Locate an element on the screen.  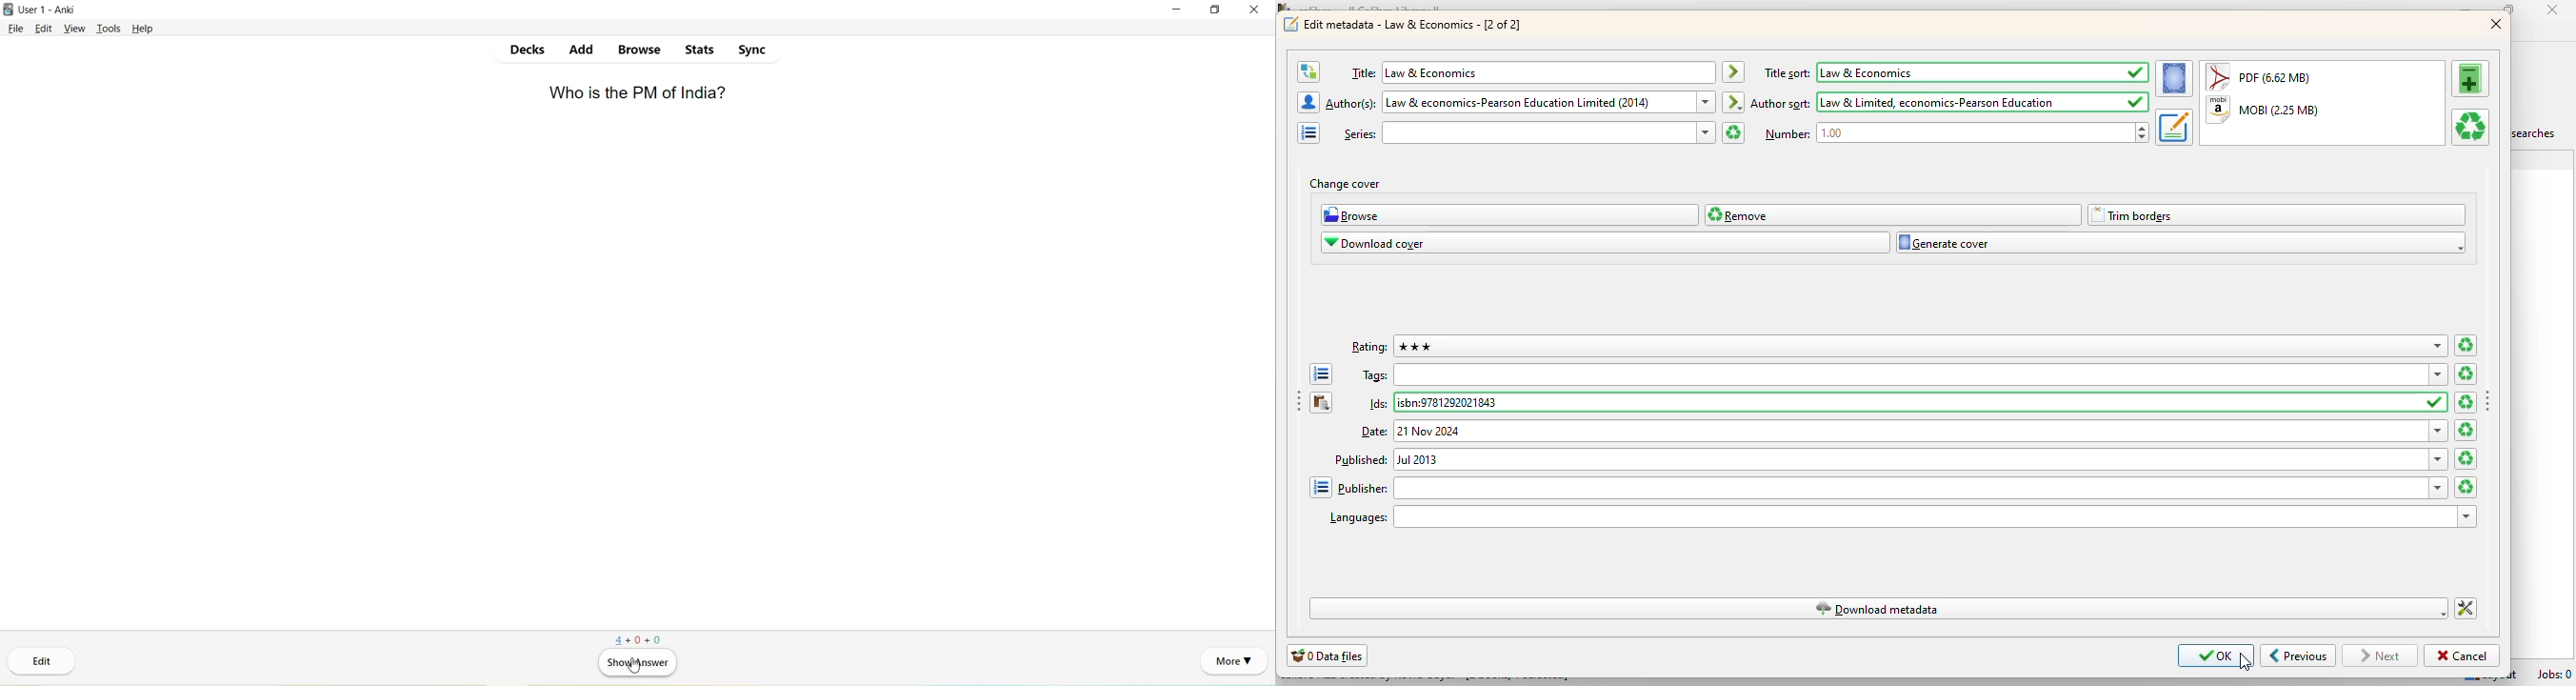
open the tag editor is located at coordinates (1322, 374).